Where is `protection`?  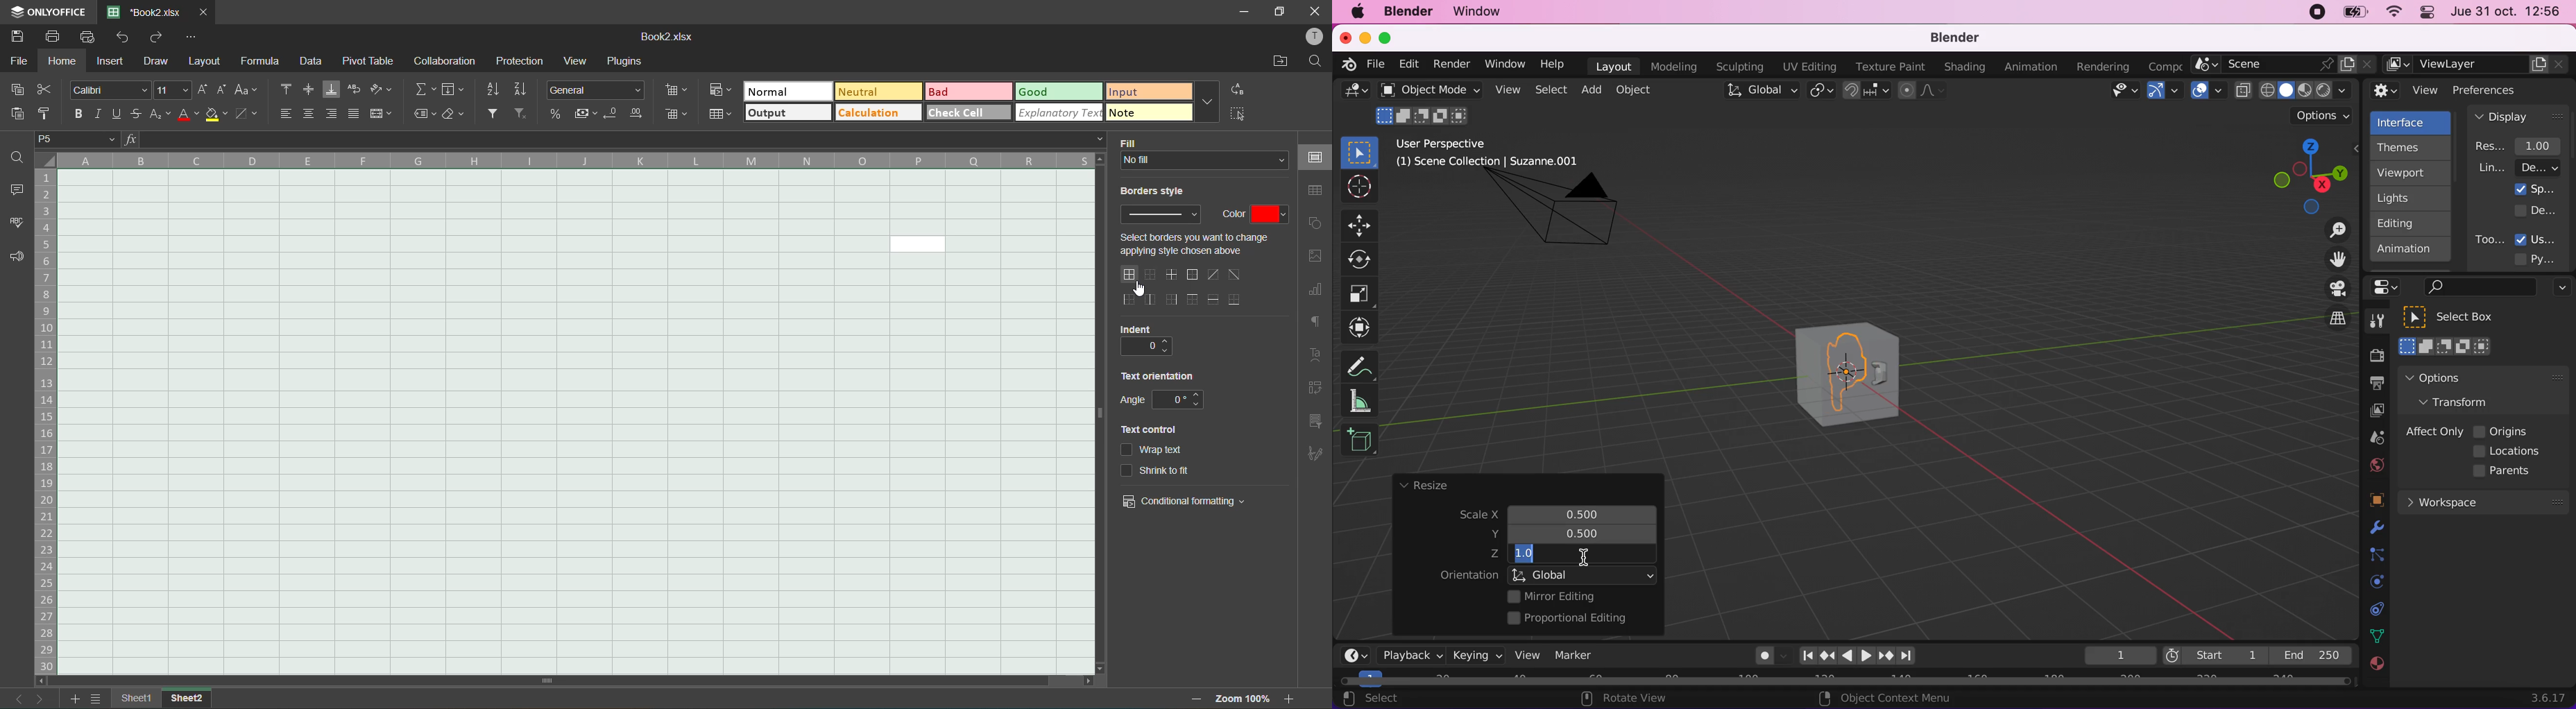 protection is located at coordinates (520, 63).